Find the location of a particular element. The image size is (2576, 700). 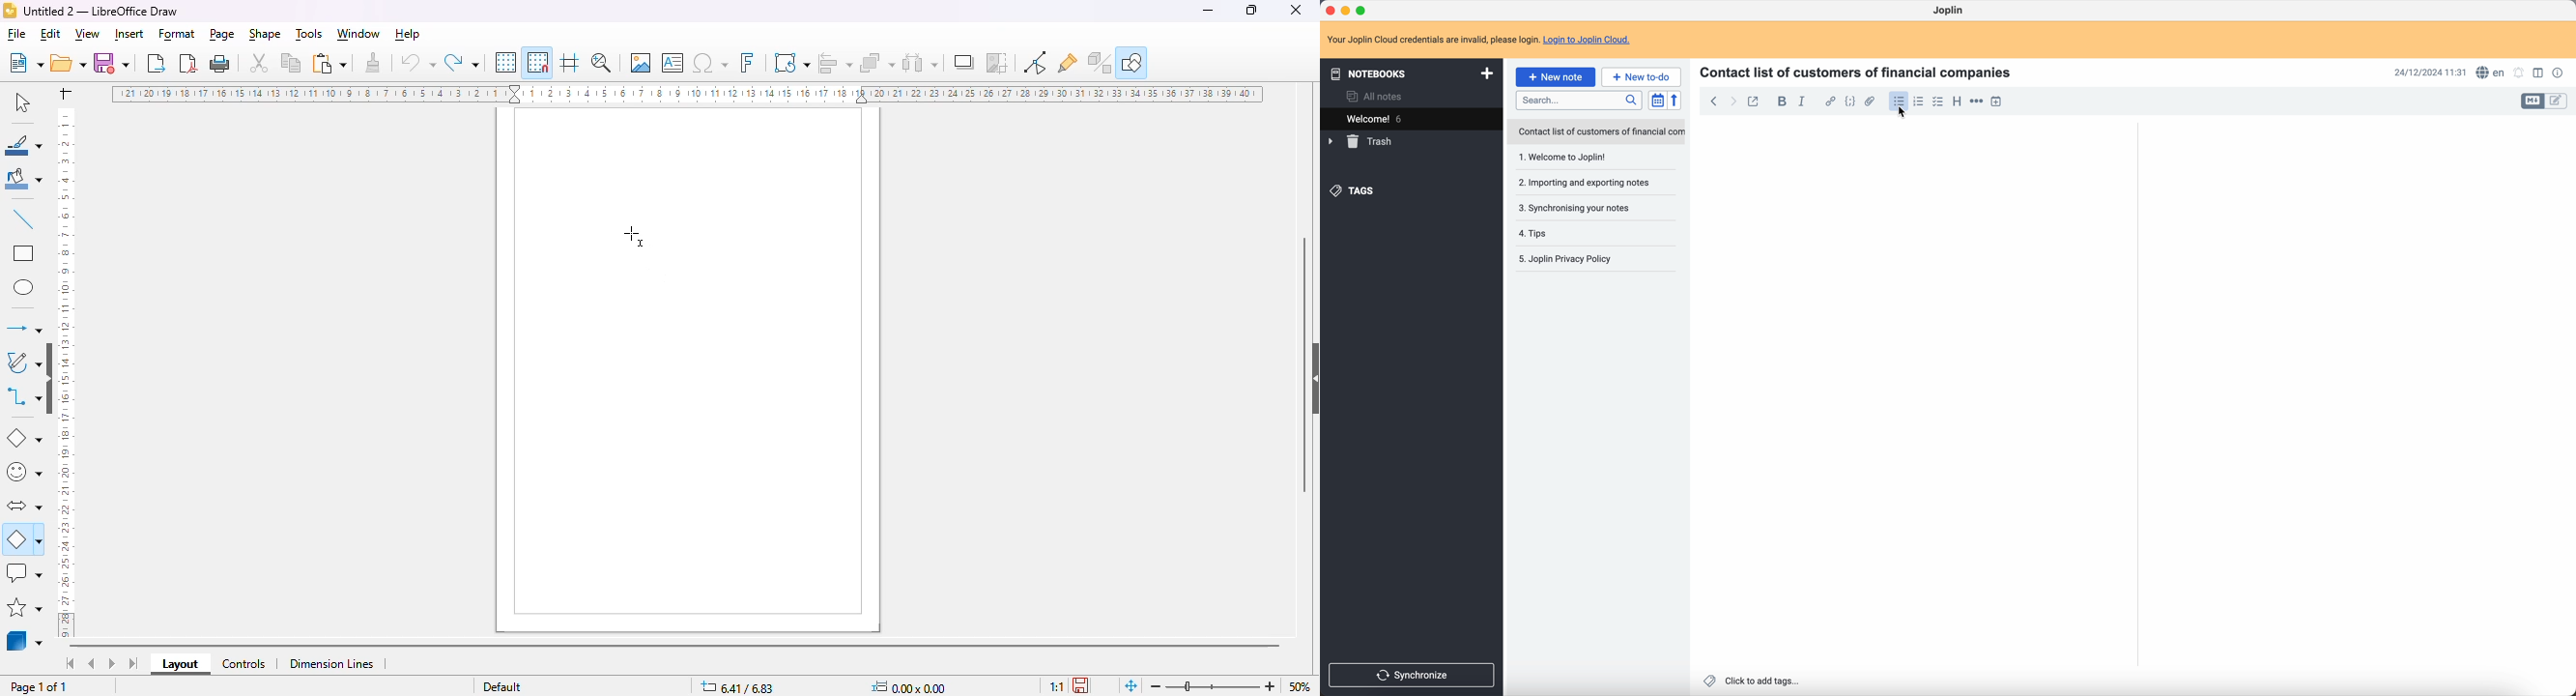

insert line is located at coordinates (24, 219).